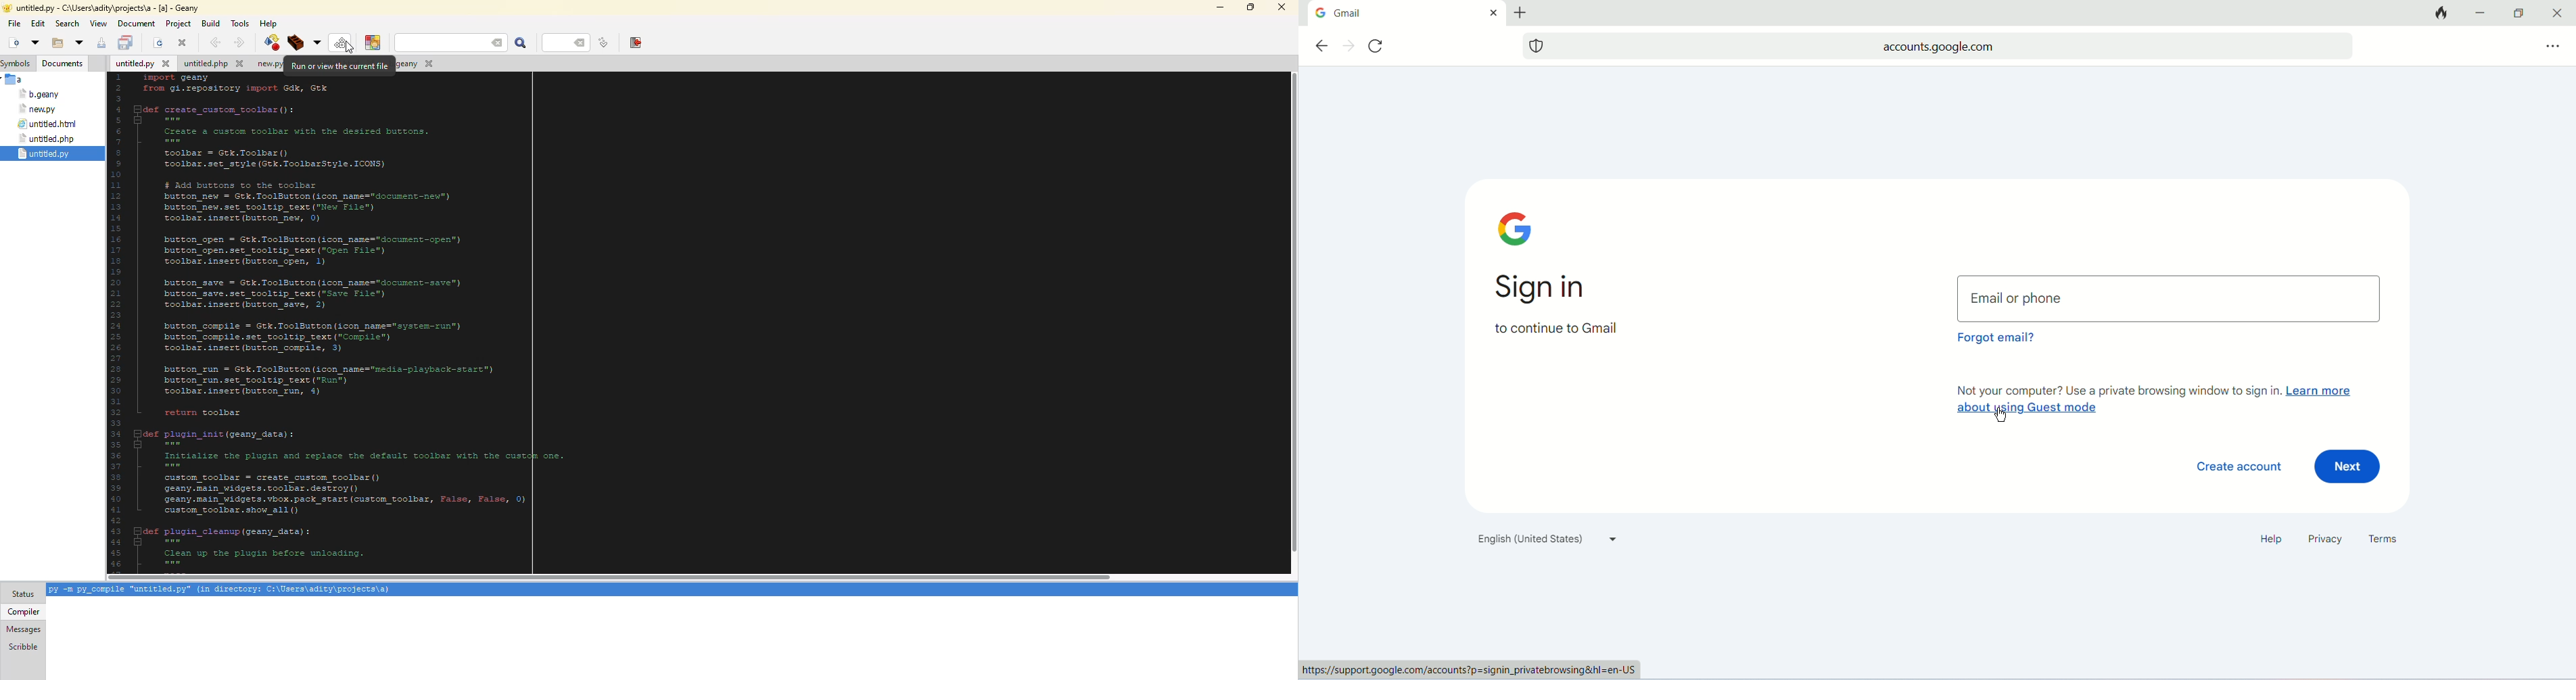  I want to click on forgot email?, so click(1995, 341).